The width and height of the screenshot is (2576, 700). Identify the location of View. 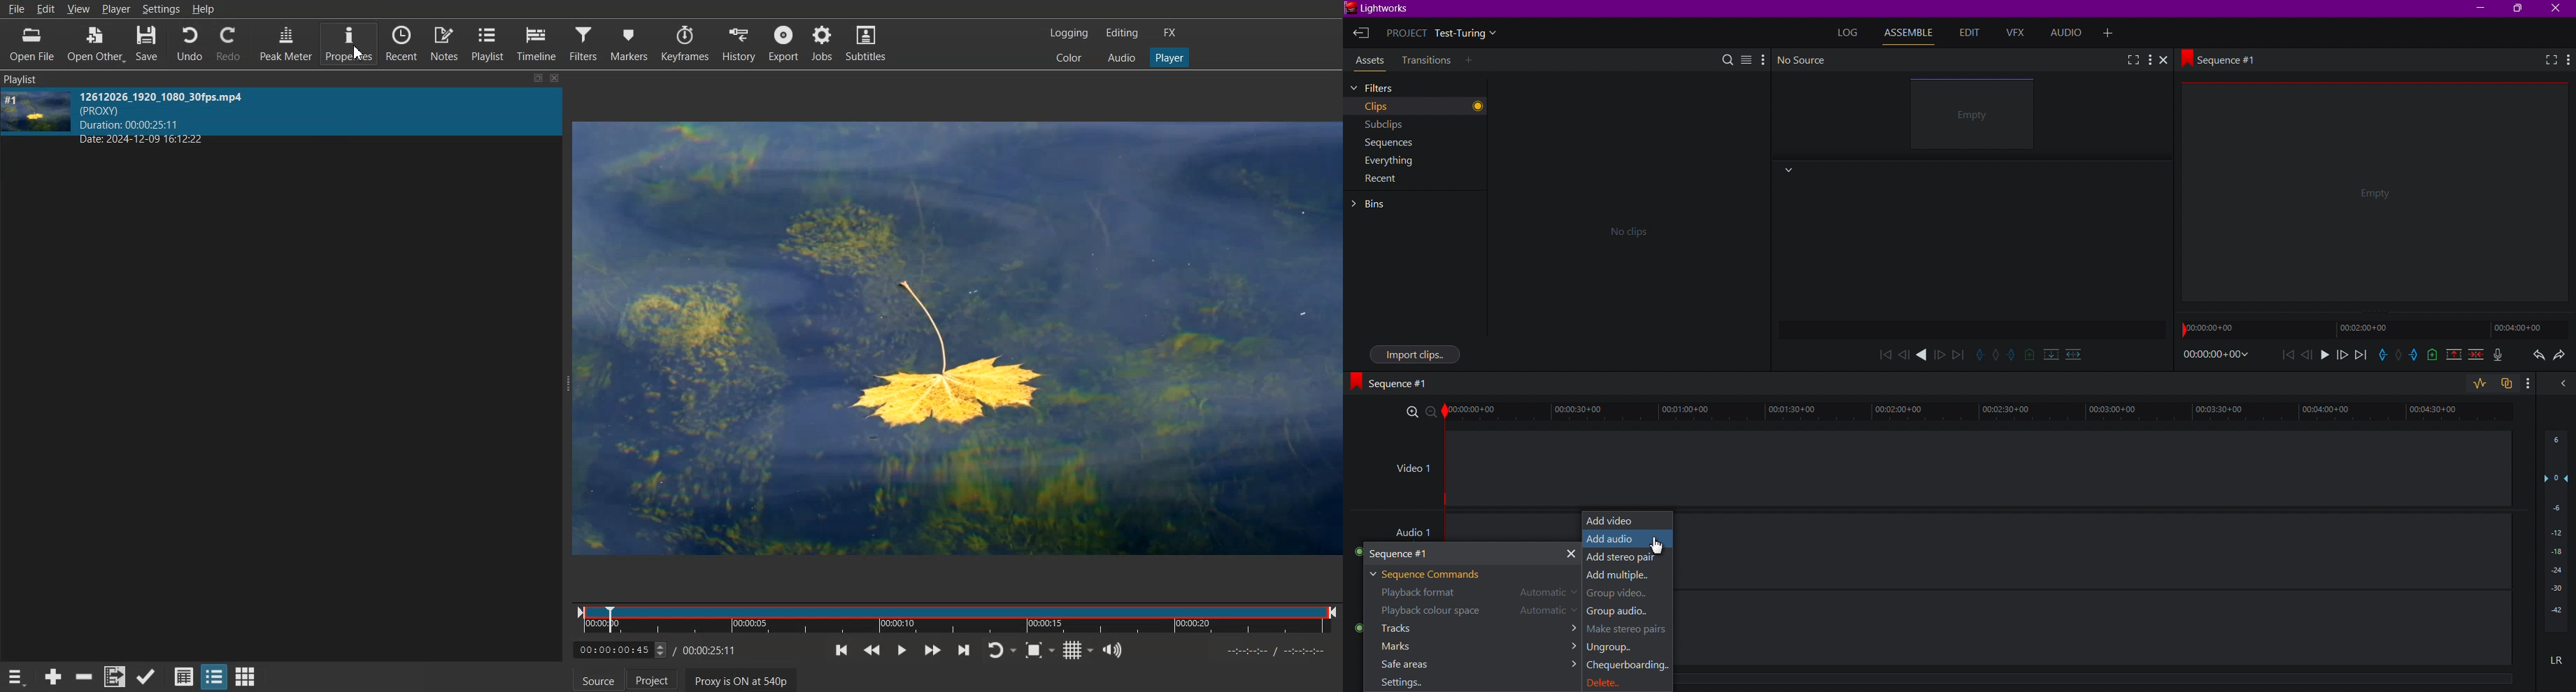
(80, 10).